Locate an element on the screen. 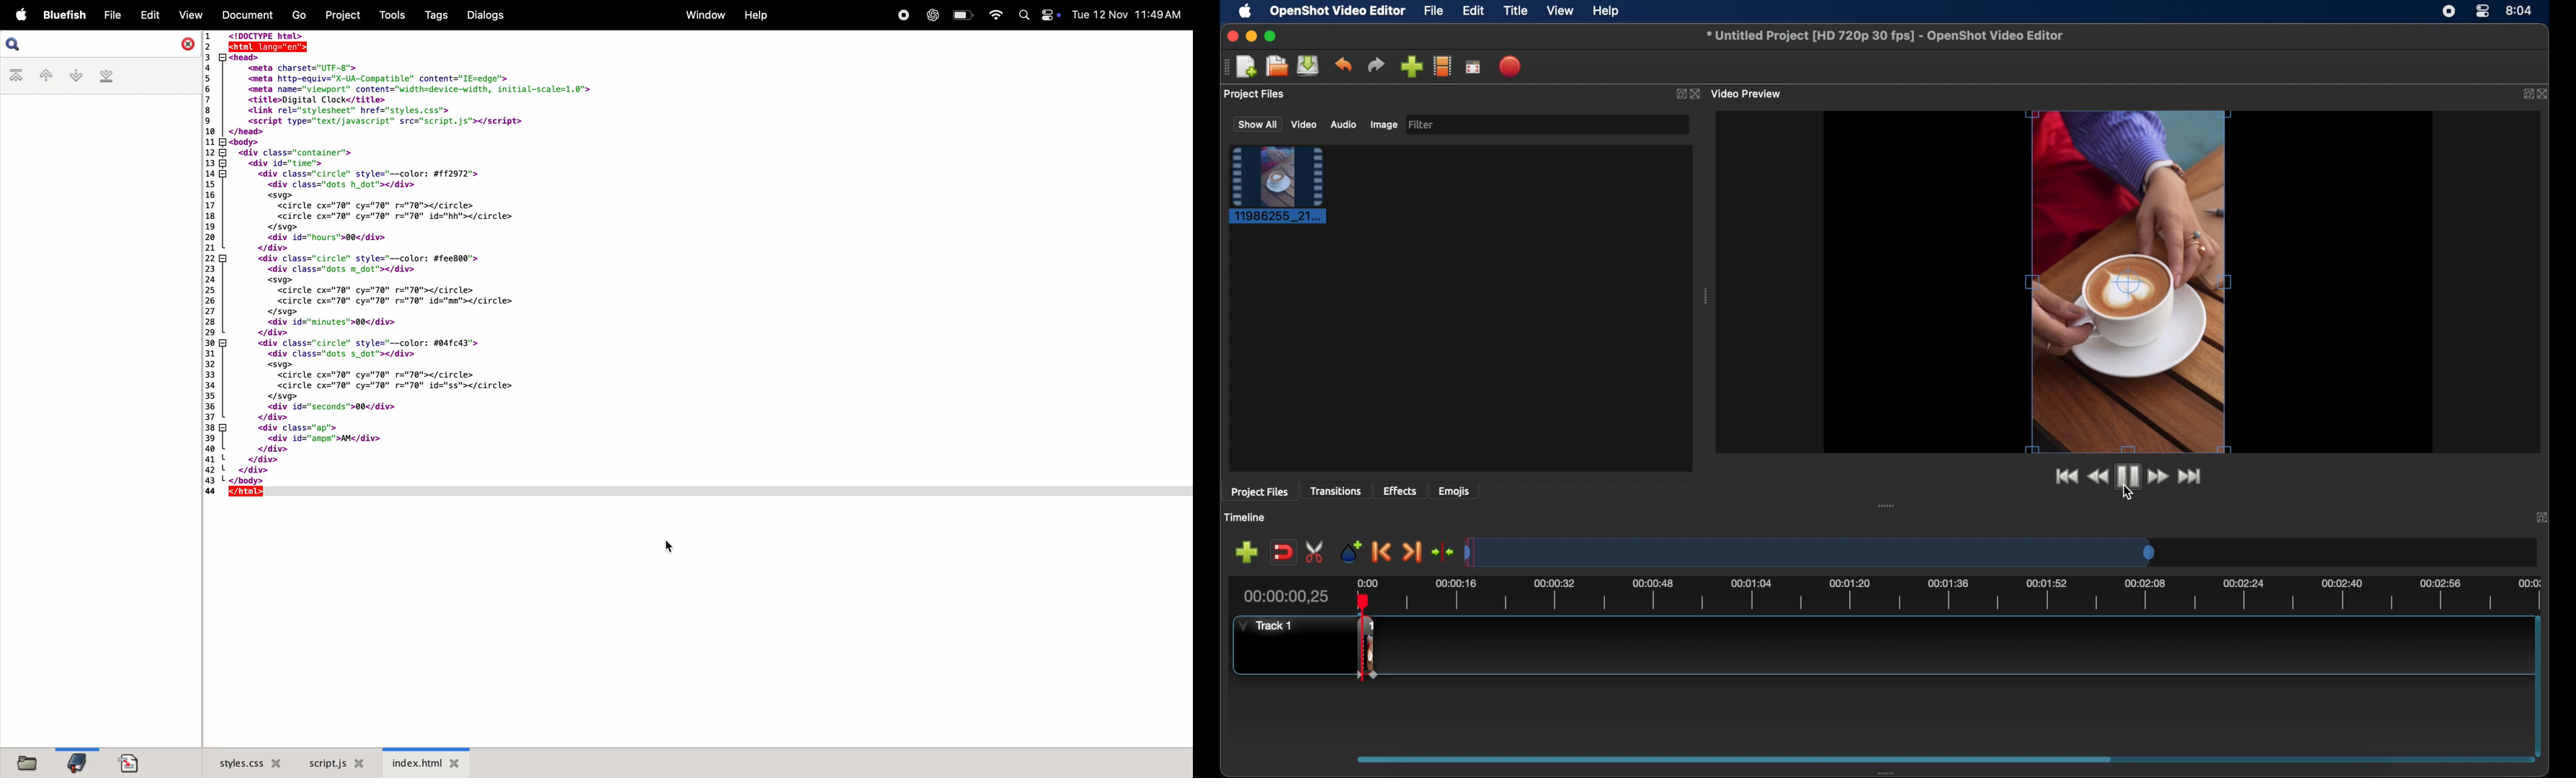 Image resolution: width=2576 pixels, height=784 pixels. tools is located at coordinates (392, 15).